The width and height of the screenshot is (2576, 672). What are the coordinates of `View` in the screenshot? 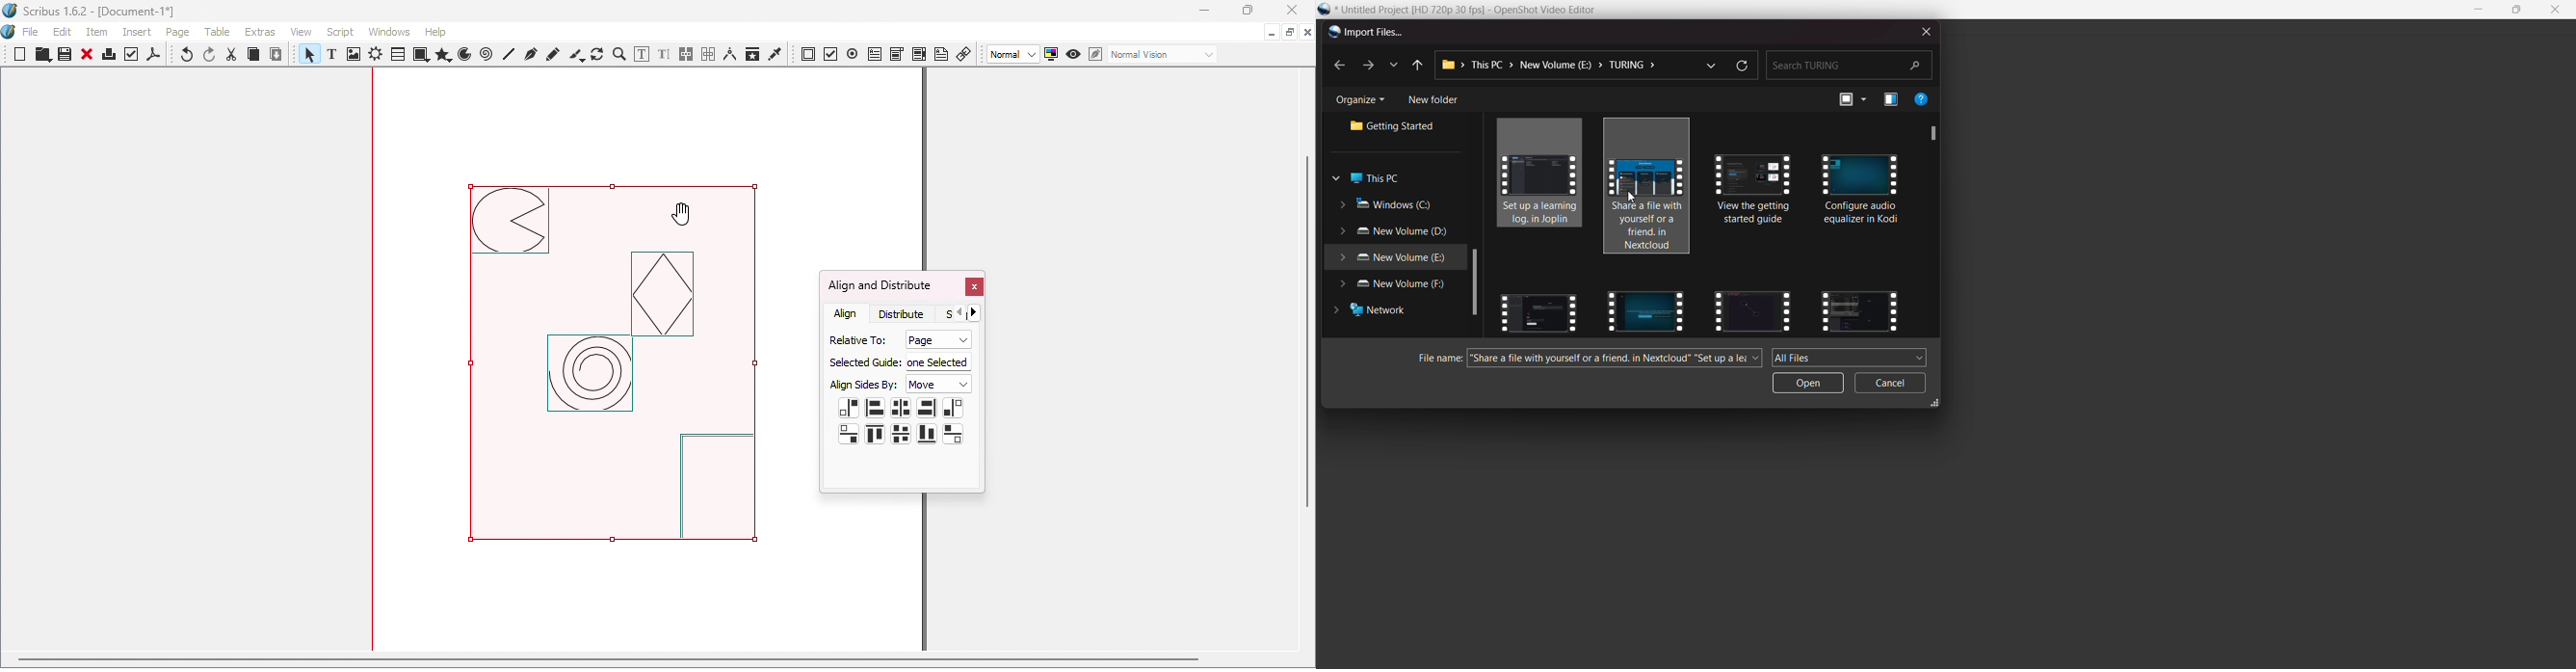 It's located at (305, 31).